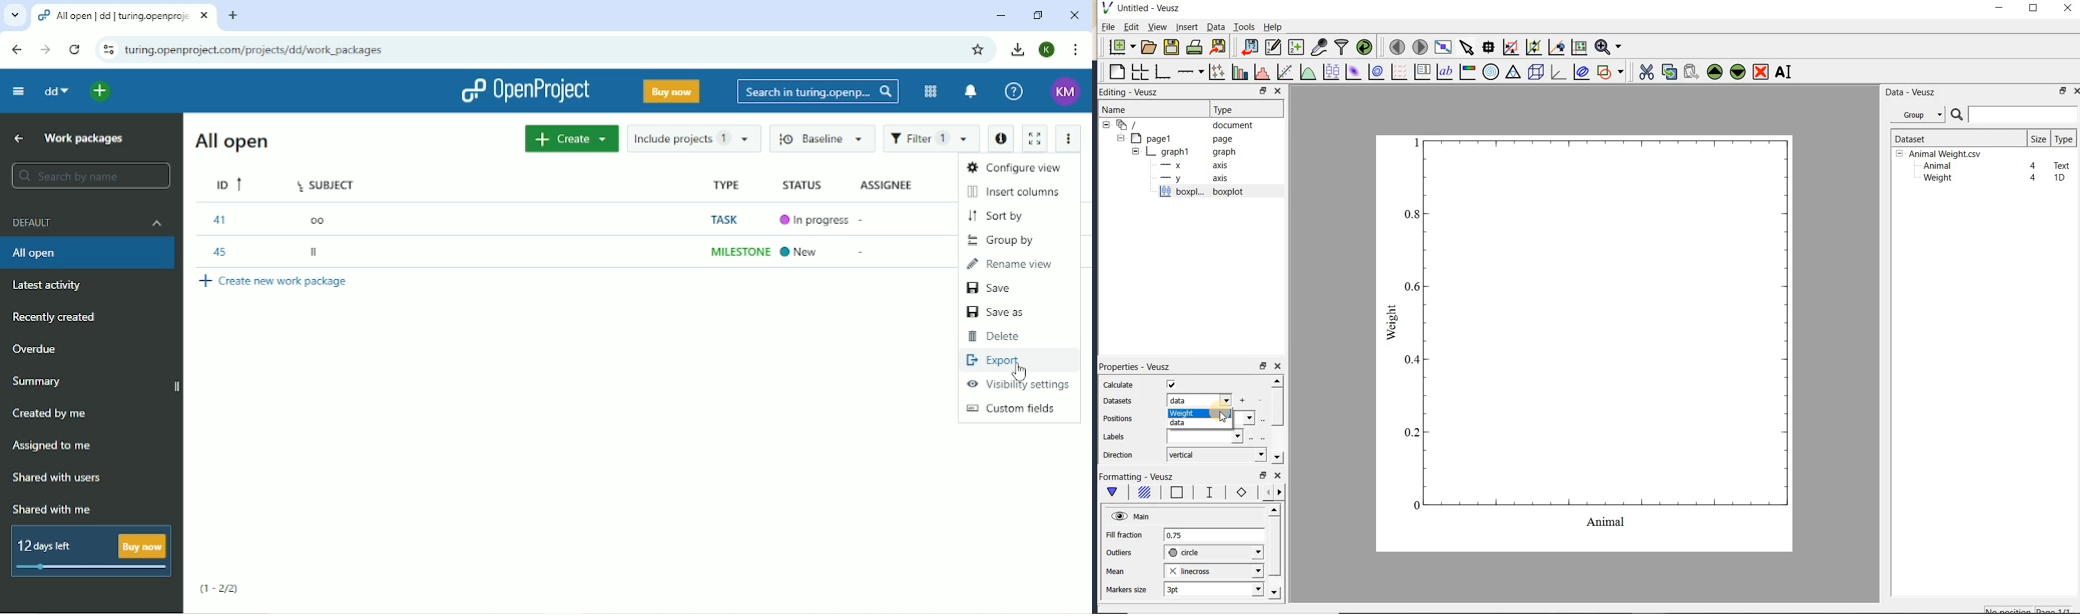 The height and width of the screenshot is (616, 2100). I want to click on Bookmark this tab, so click(981, 49).